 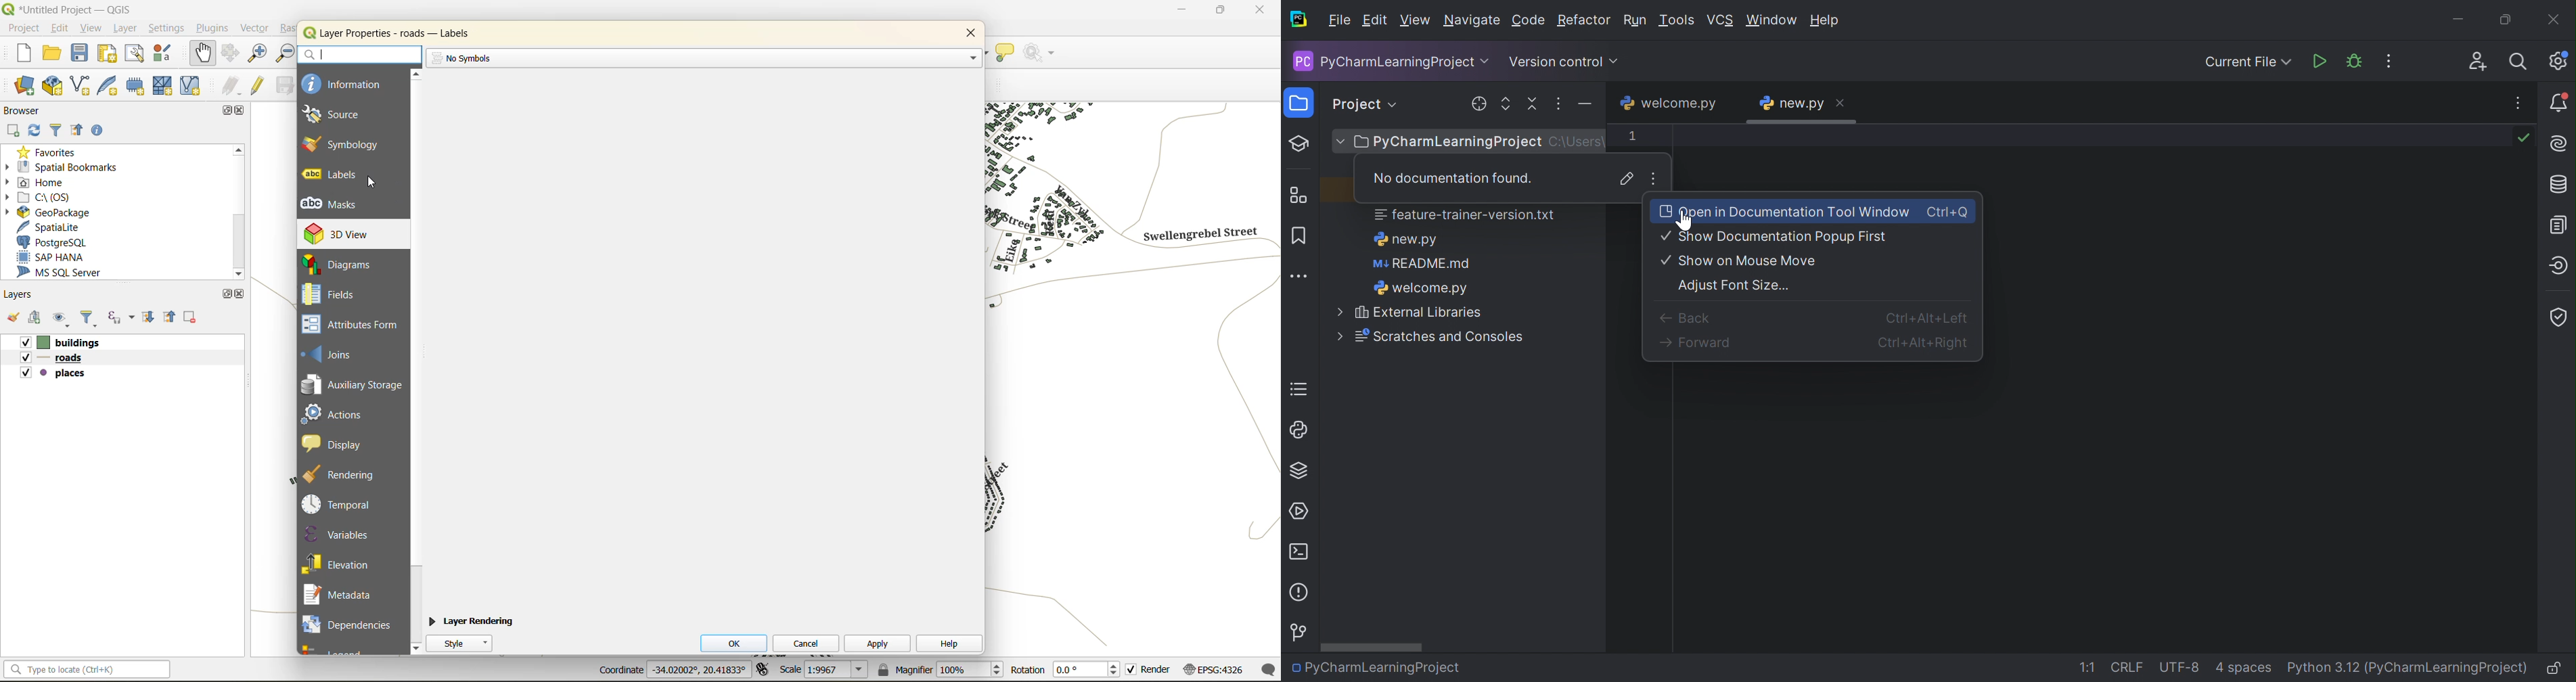 I want to click on Endpoints, so click(x=2559, y=266).